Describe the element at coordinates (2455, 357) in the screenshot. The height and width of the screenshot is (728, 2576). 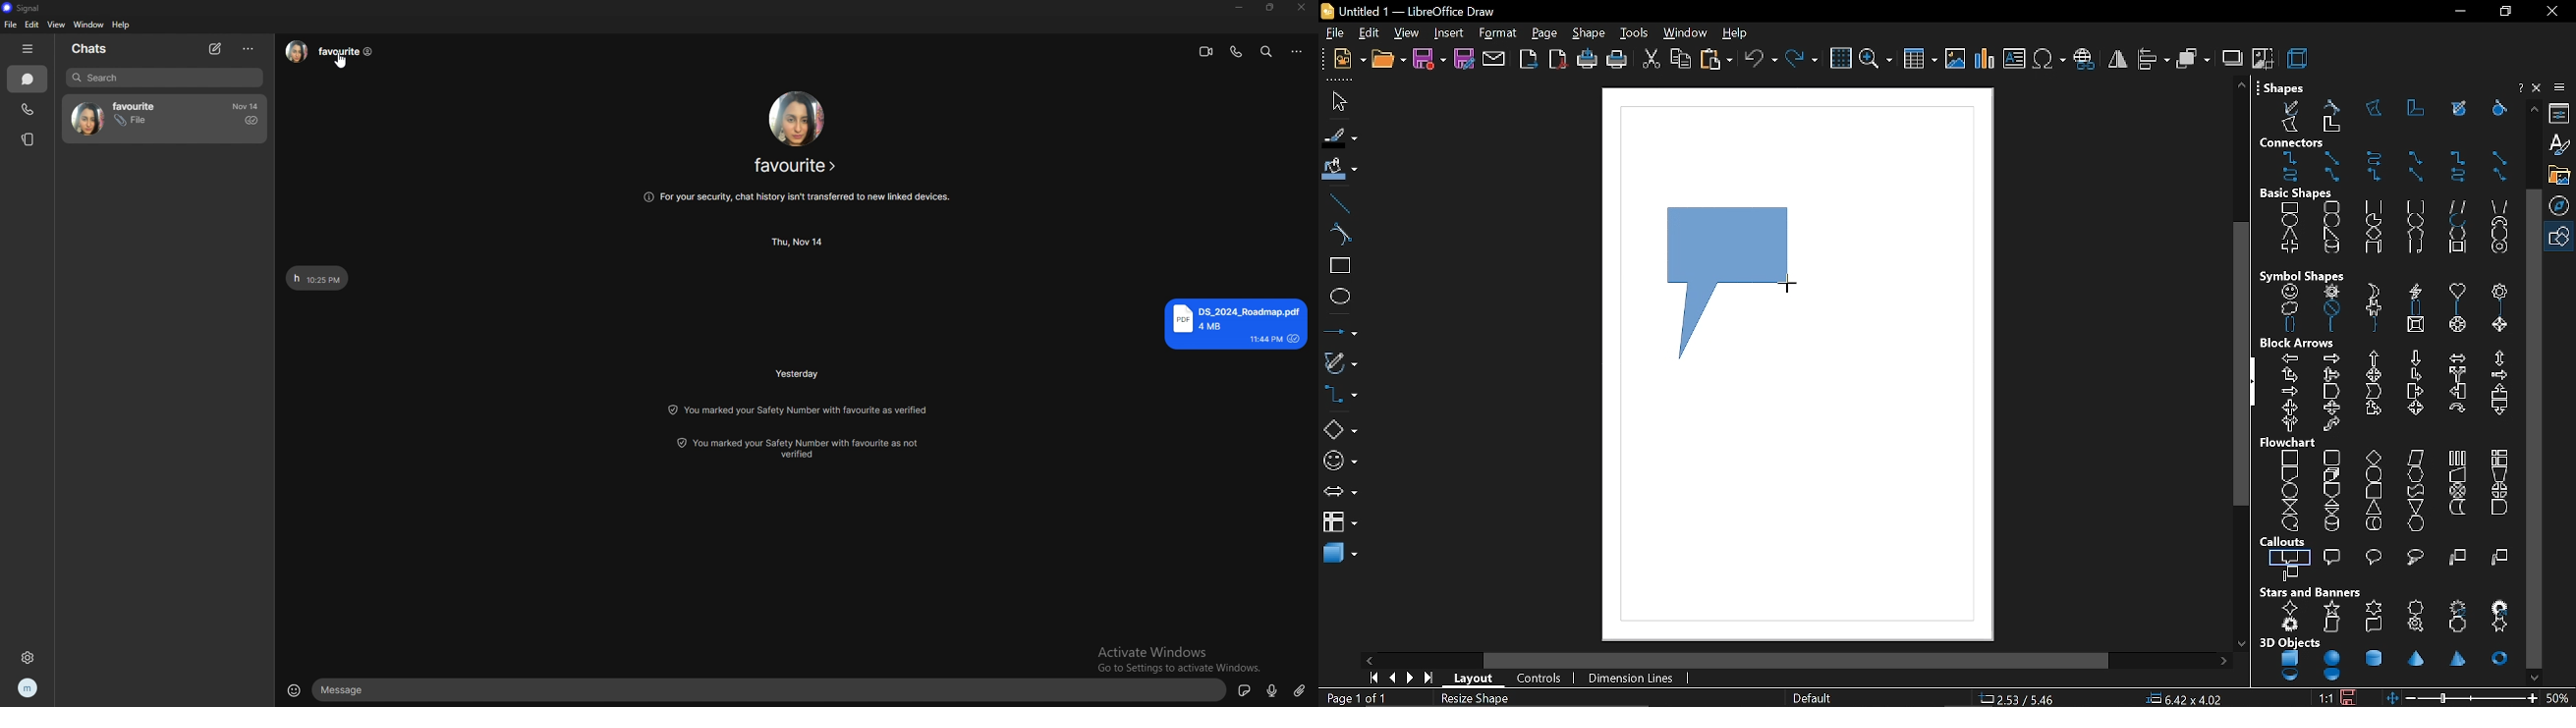
I see `left and right arrow` at that location.